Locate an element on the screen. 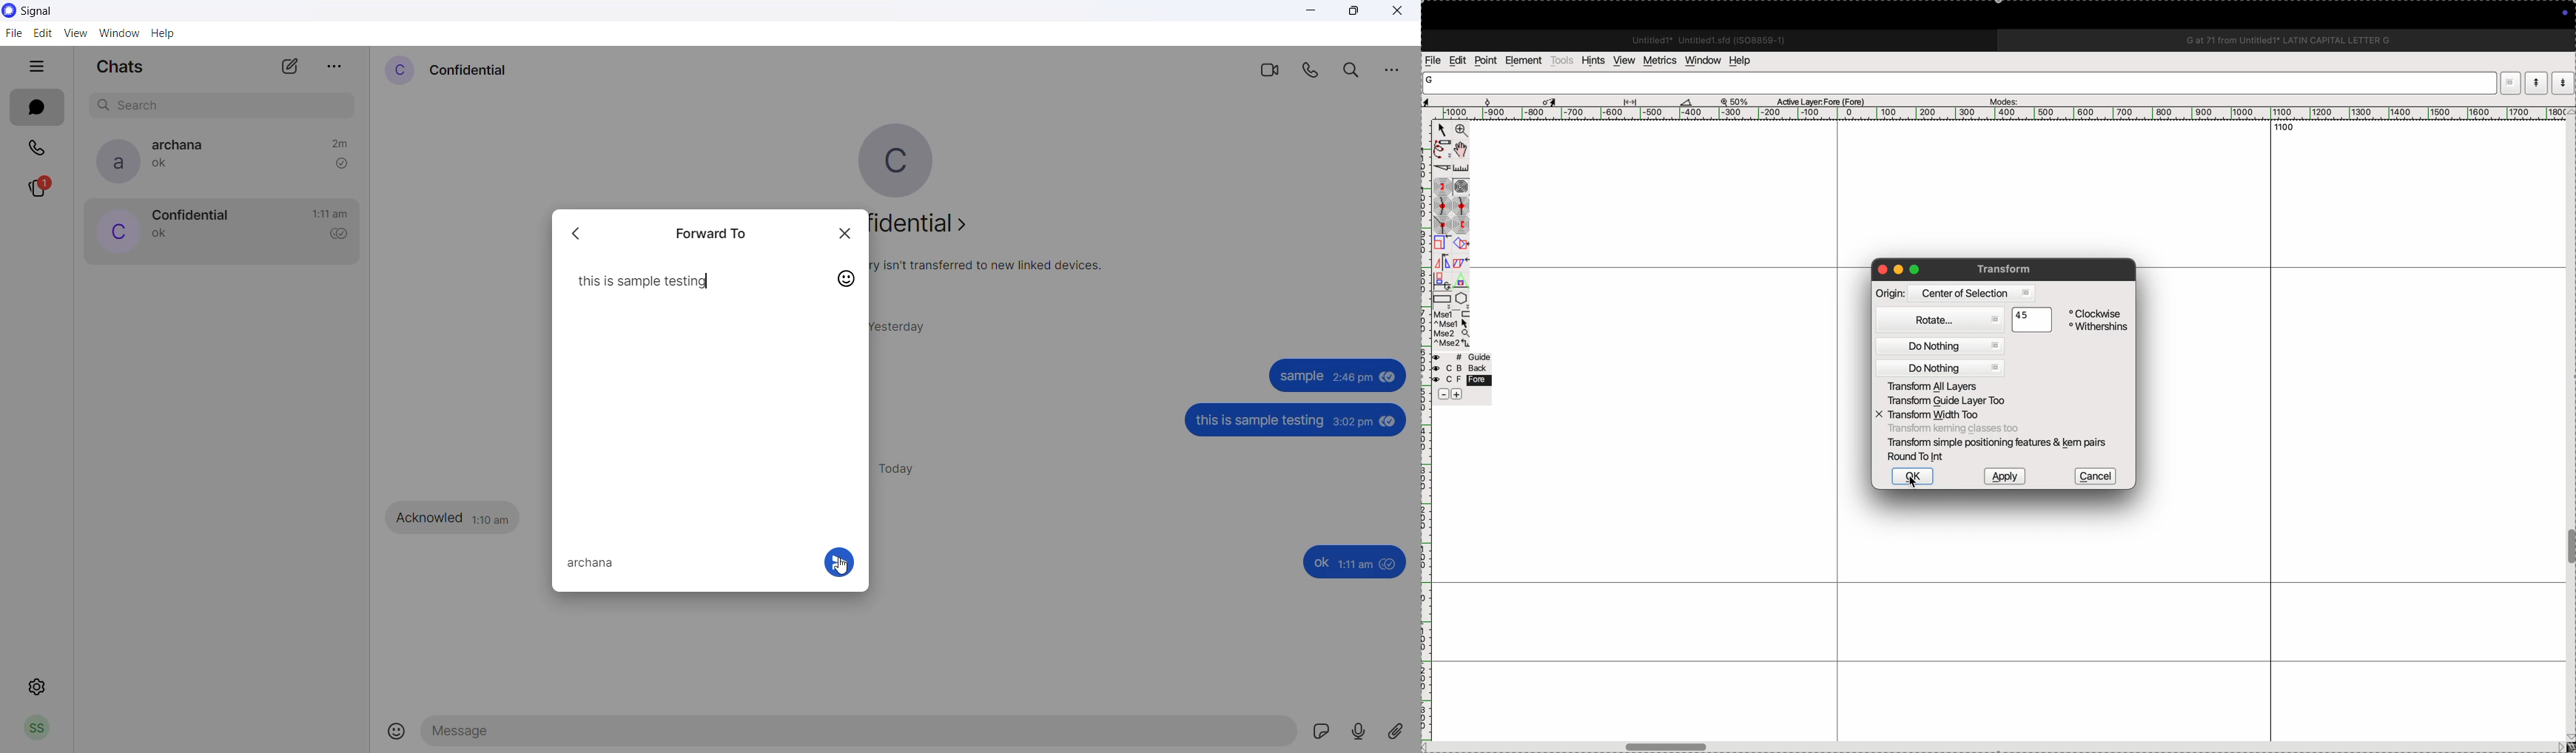 Image resolution: width=2576 pixels, height=756 pixels. Transform simple positioning features & kem pairs
Round To Int is located at coordinates (2000, 450).